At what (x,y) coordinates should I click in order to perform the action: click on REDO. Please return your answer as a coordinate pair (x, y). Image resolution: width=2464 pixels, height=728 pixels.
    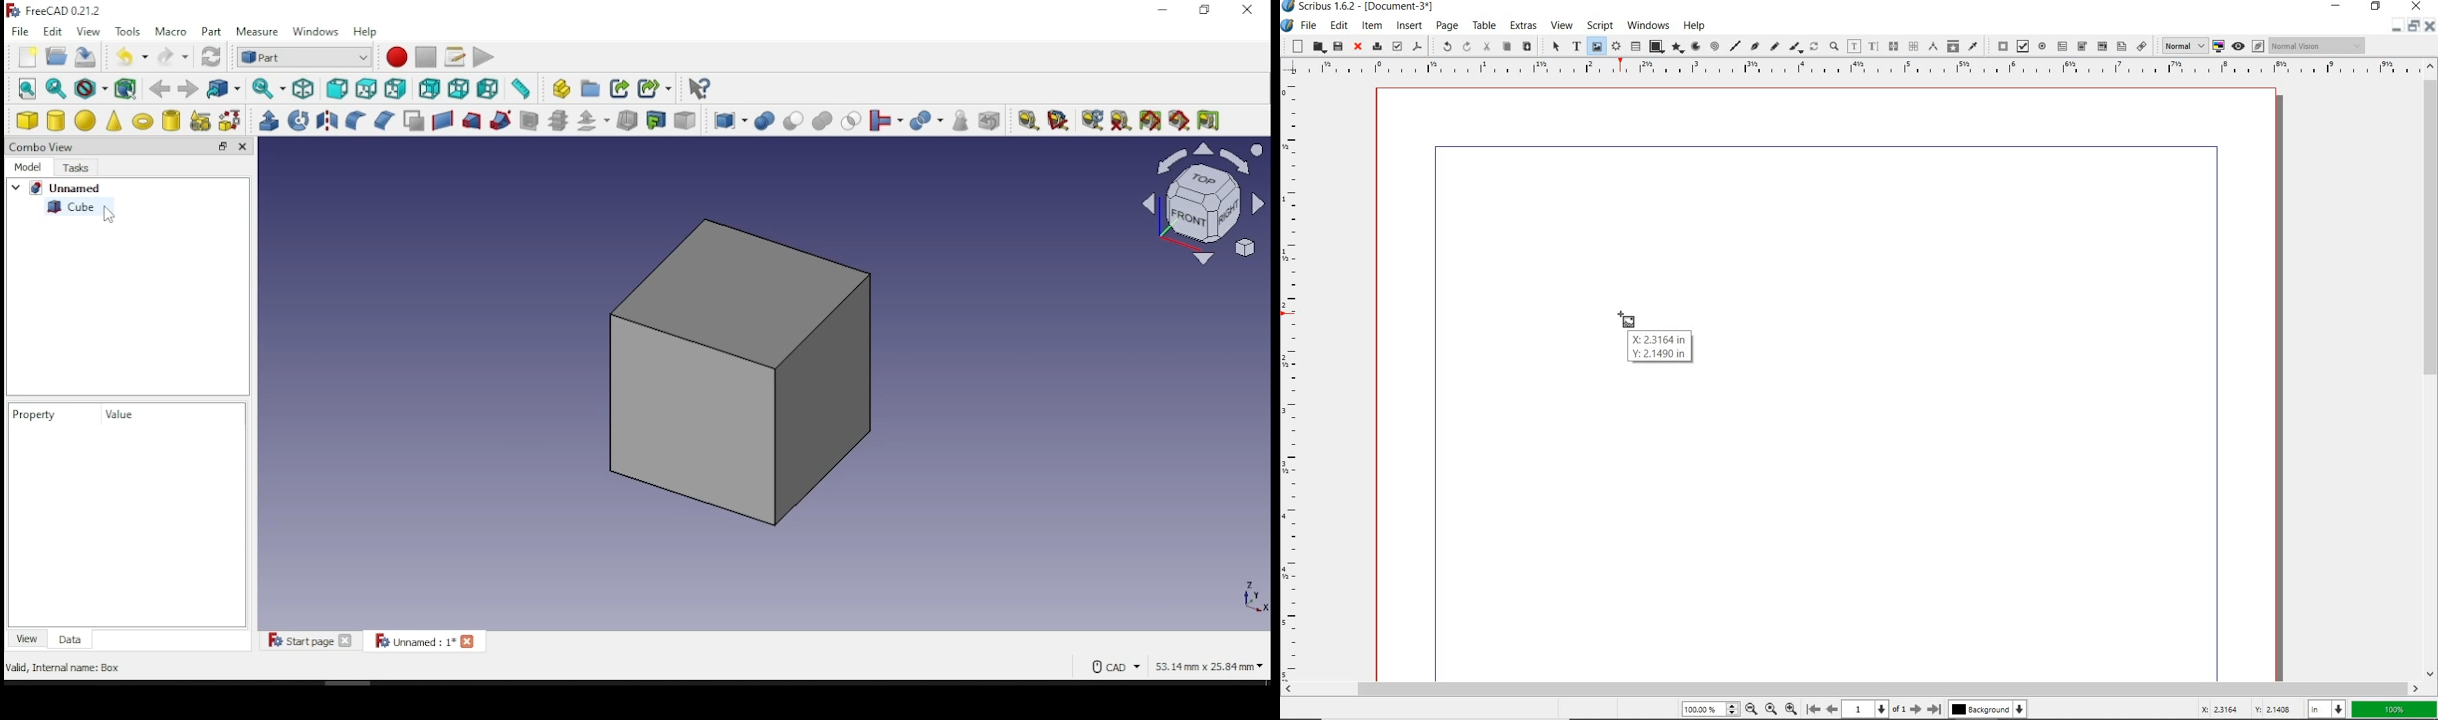
    Looking at the image, I should click on (1466, 48).